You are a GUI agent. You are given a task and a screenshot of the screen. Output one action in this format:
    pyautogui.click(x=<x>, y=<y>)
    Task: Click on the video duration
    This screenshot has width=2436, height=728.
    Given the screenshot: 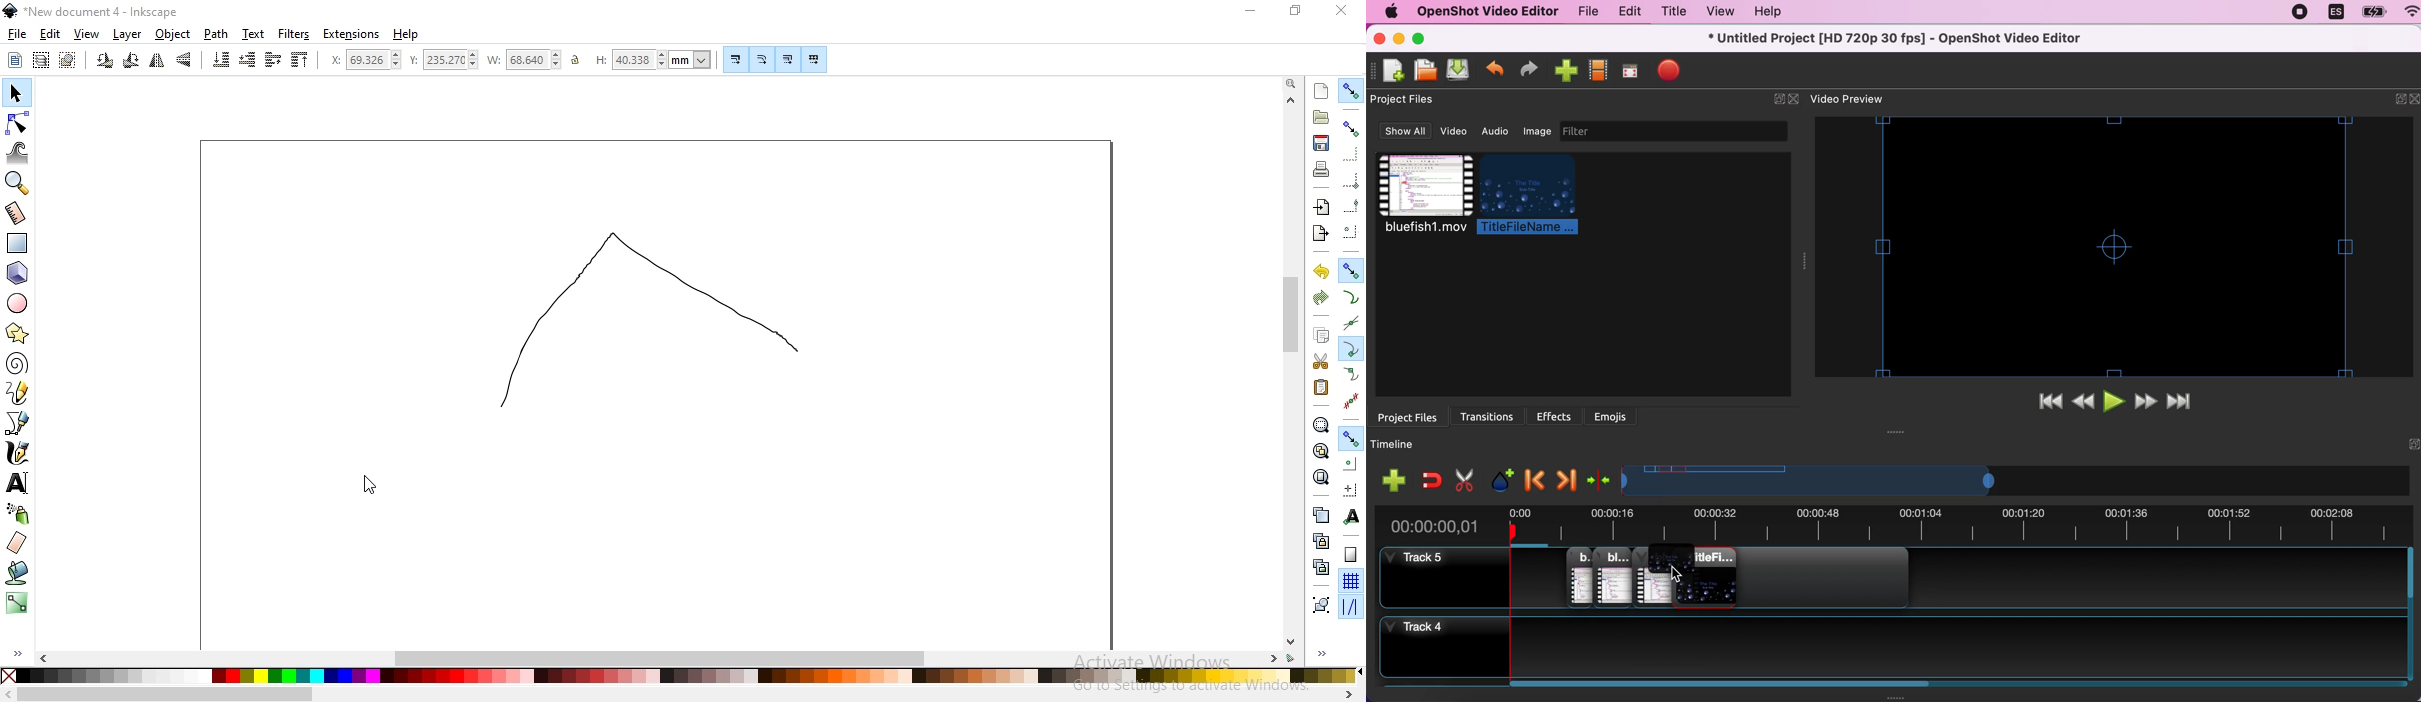 What is the action you would take?
    pyautogui.click(x=1960, y=527)
    